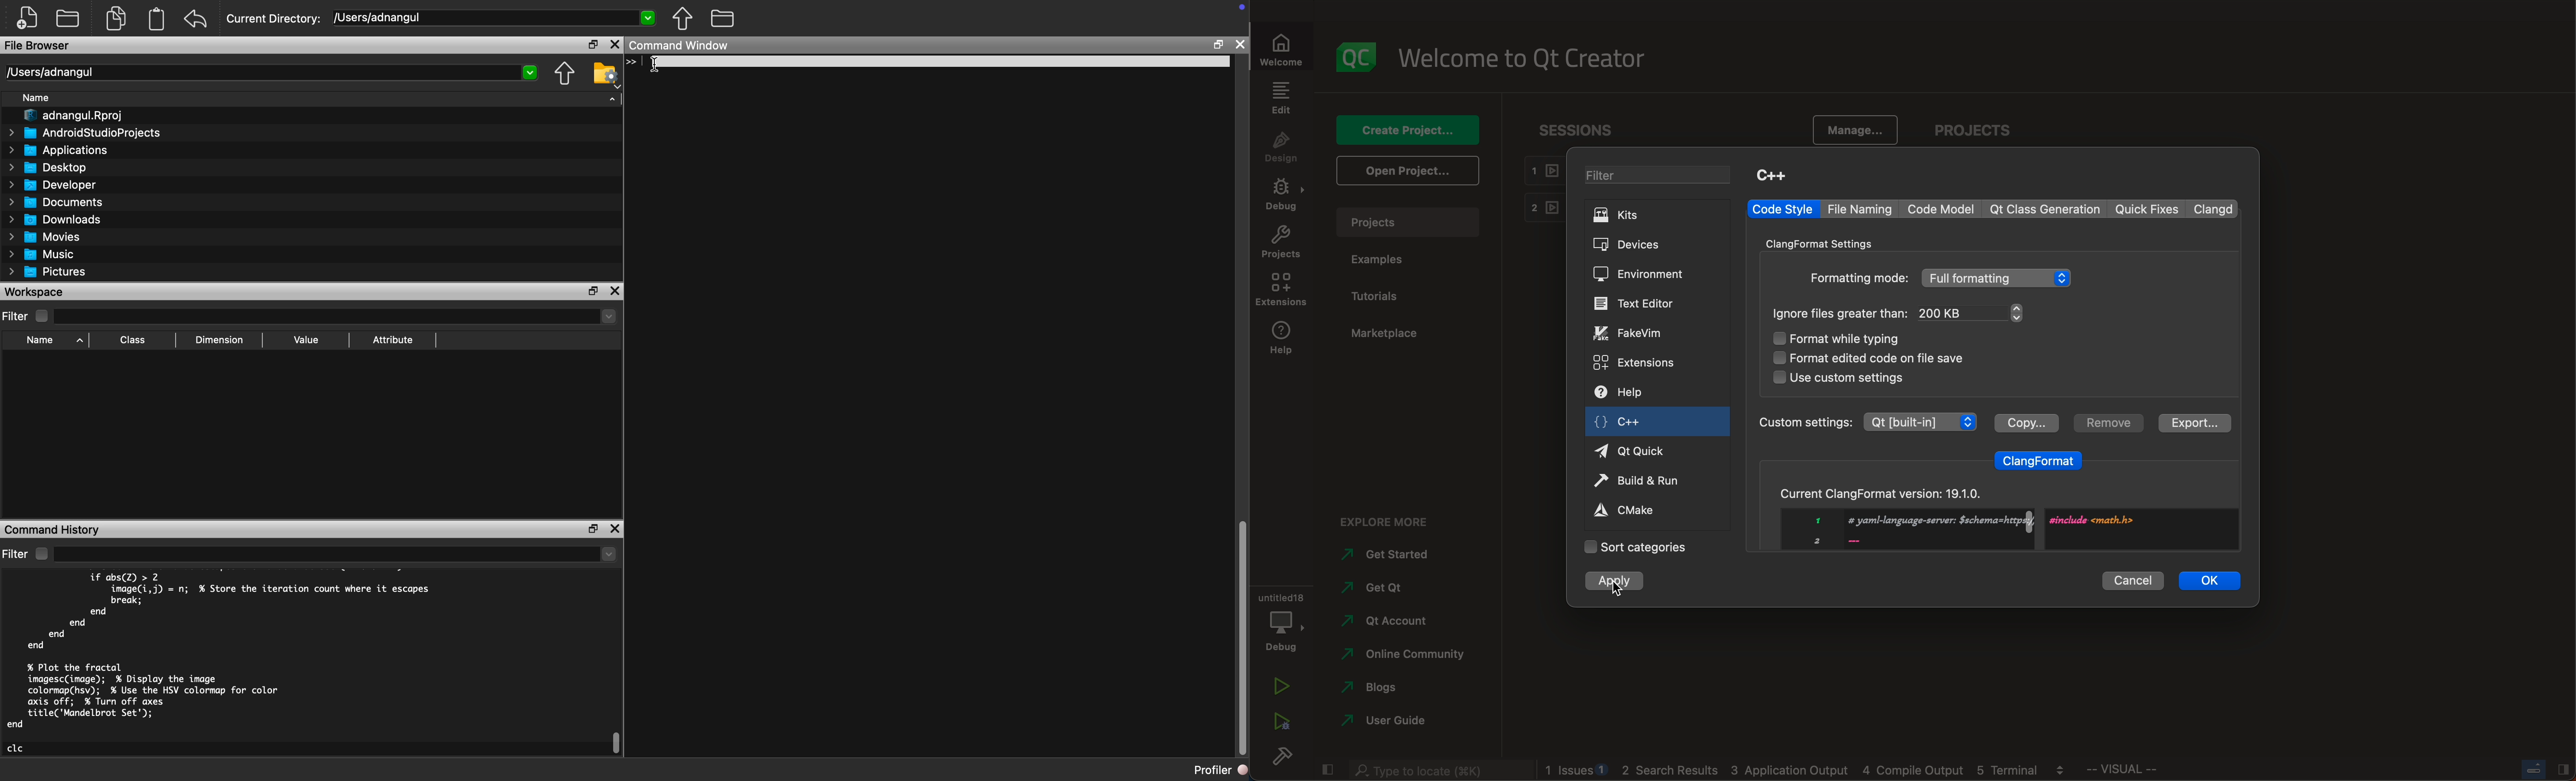 This screenshot has width=2576, height=784. Describe the element at coordinates (1839, 378) in the screenshot. I see `custom settings` at that location.